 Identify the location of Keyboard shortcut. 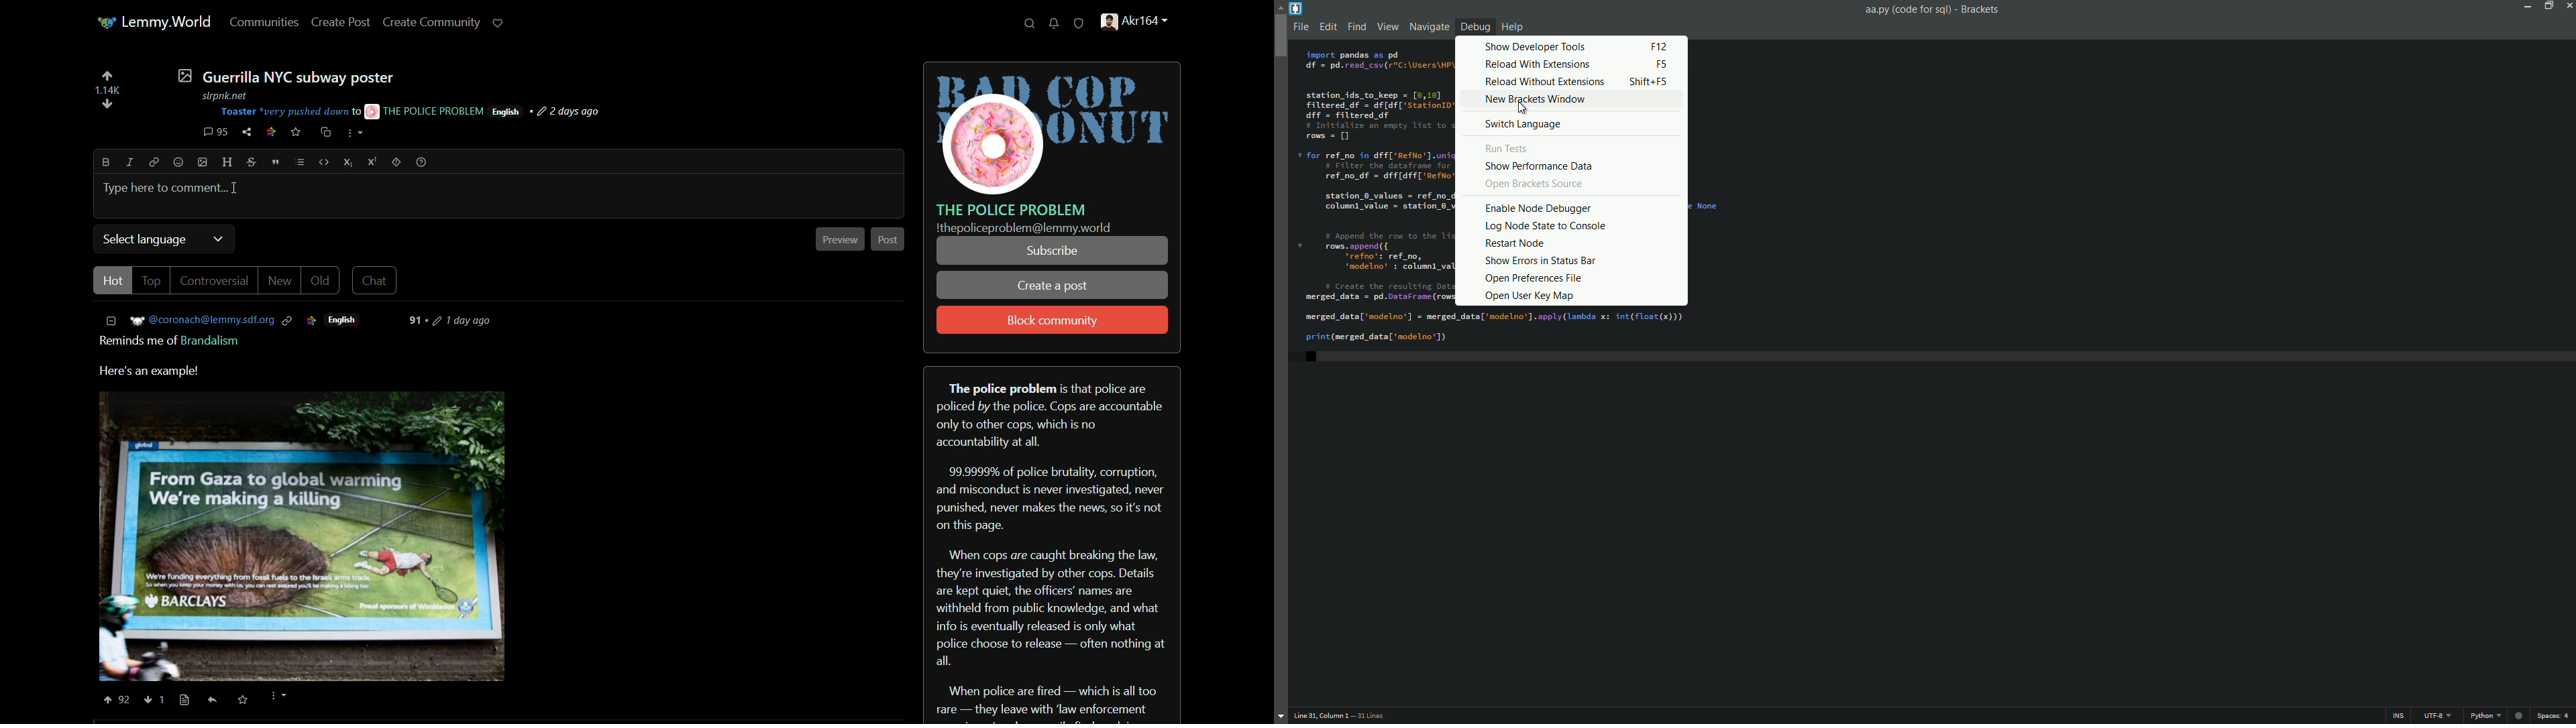
(1661, 64).